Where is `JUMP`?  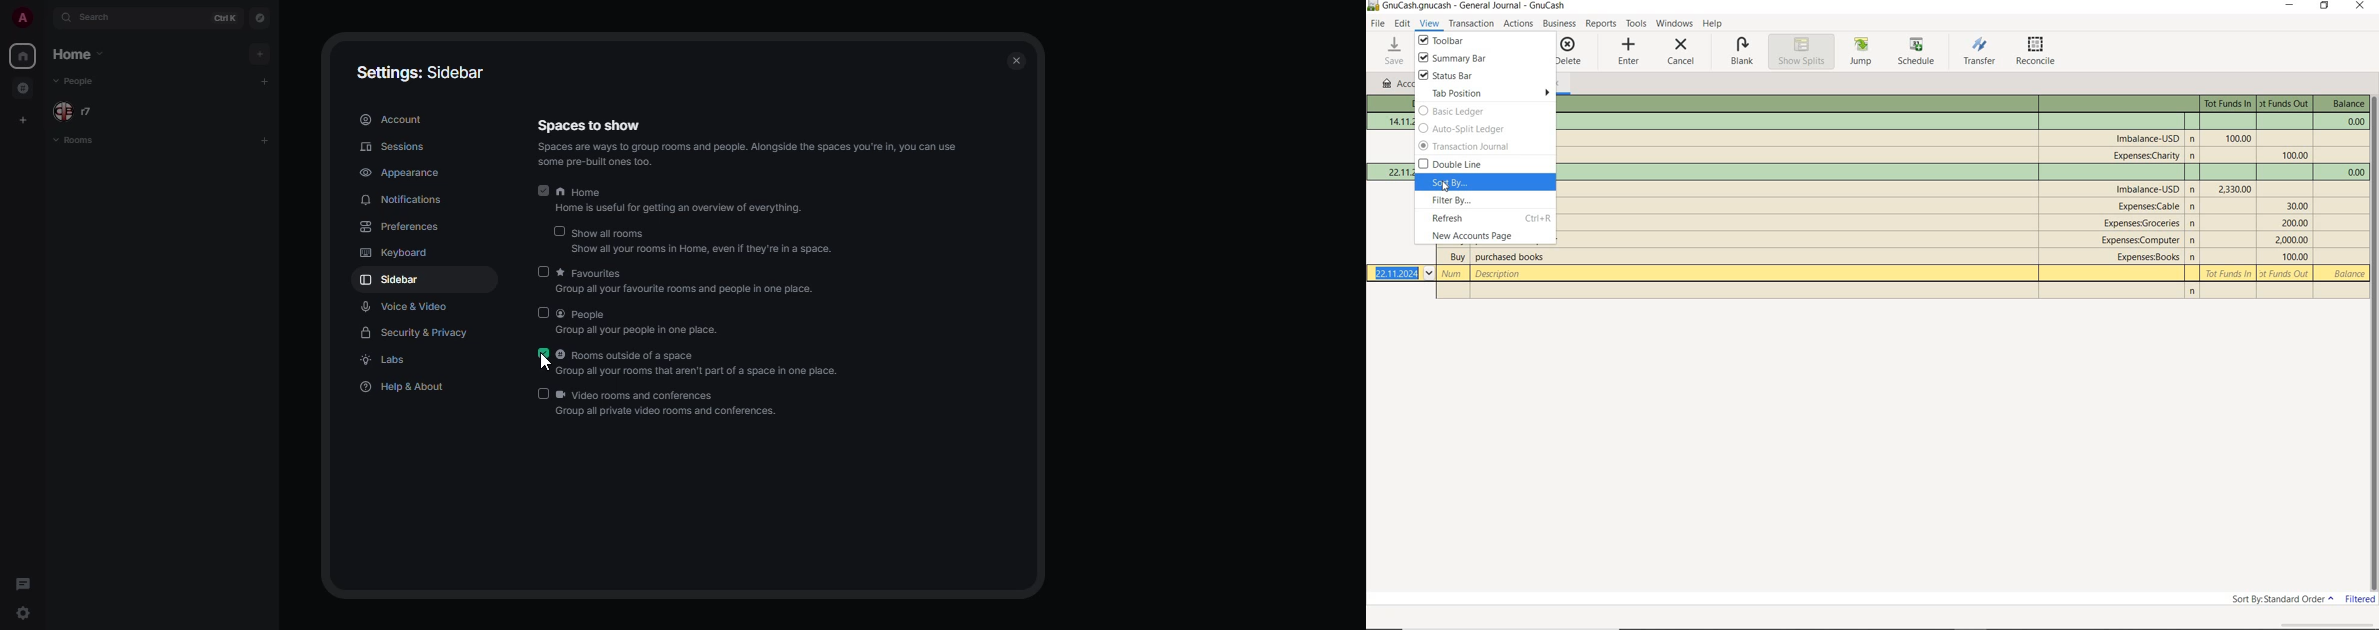
JUMP is located at coordinates (1861, 51).